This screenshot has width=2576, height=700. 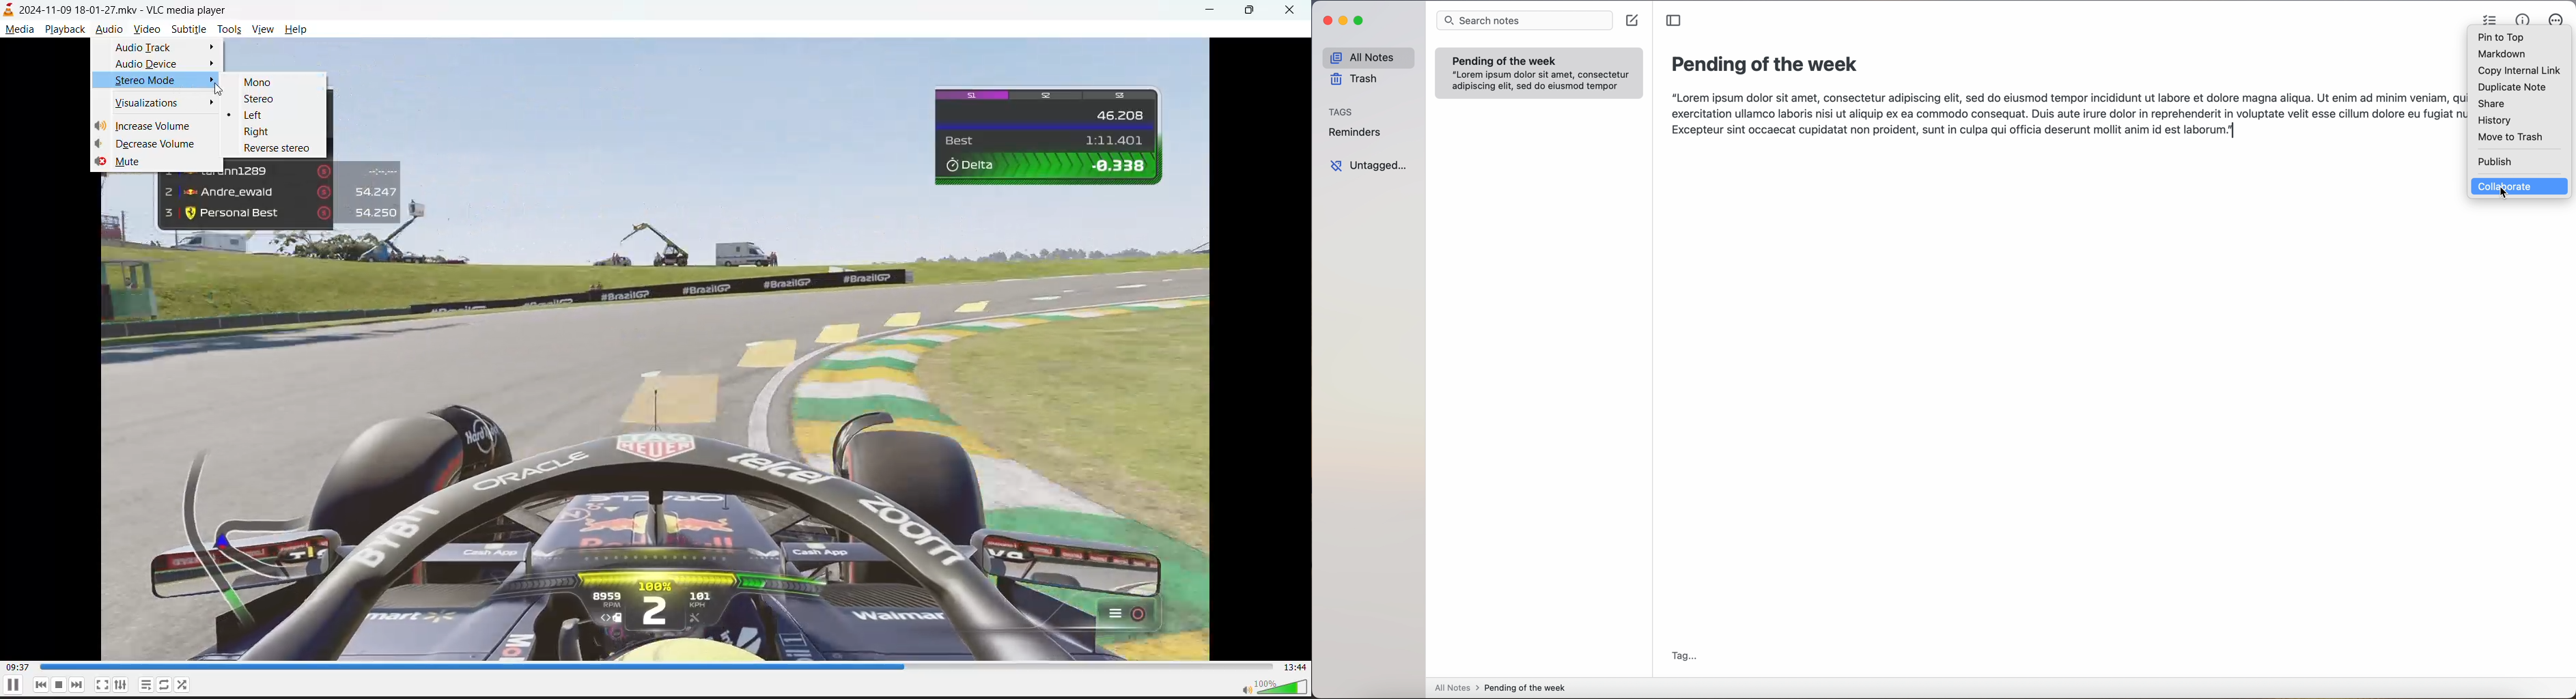 I want to click on copy internal link, so click(x=2516, y=71).